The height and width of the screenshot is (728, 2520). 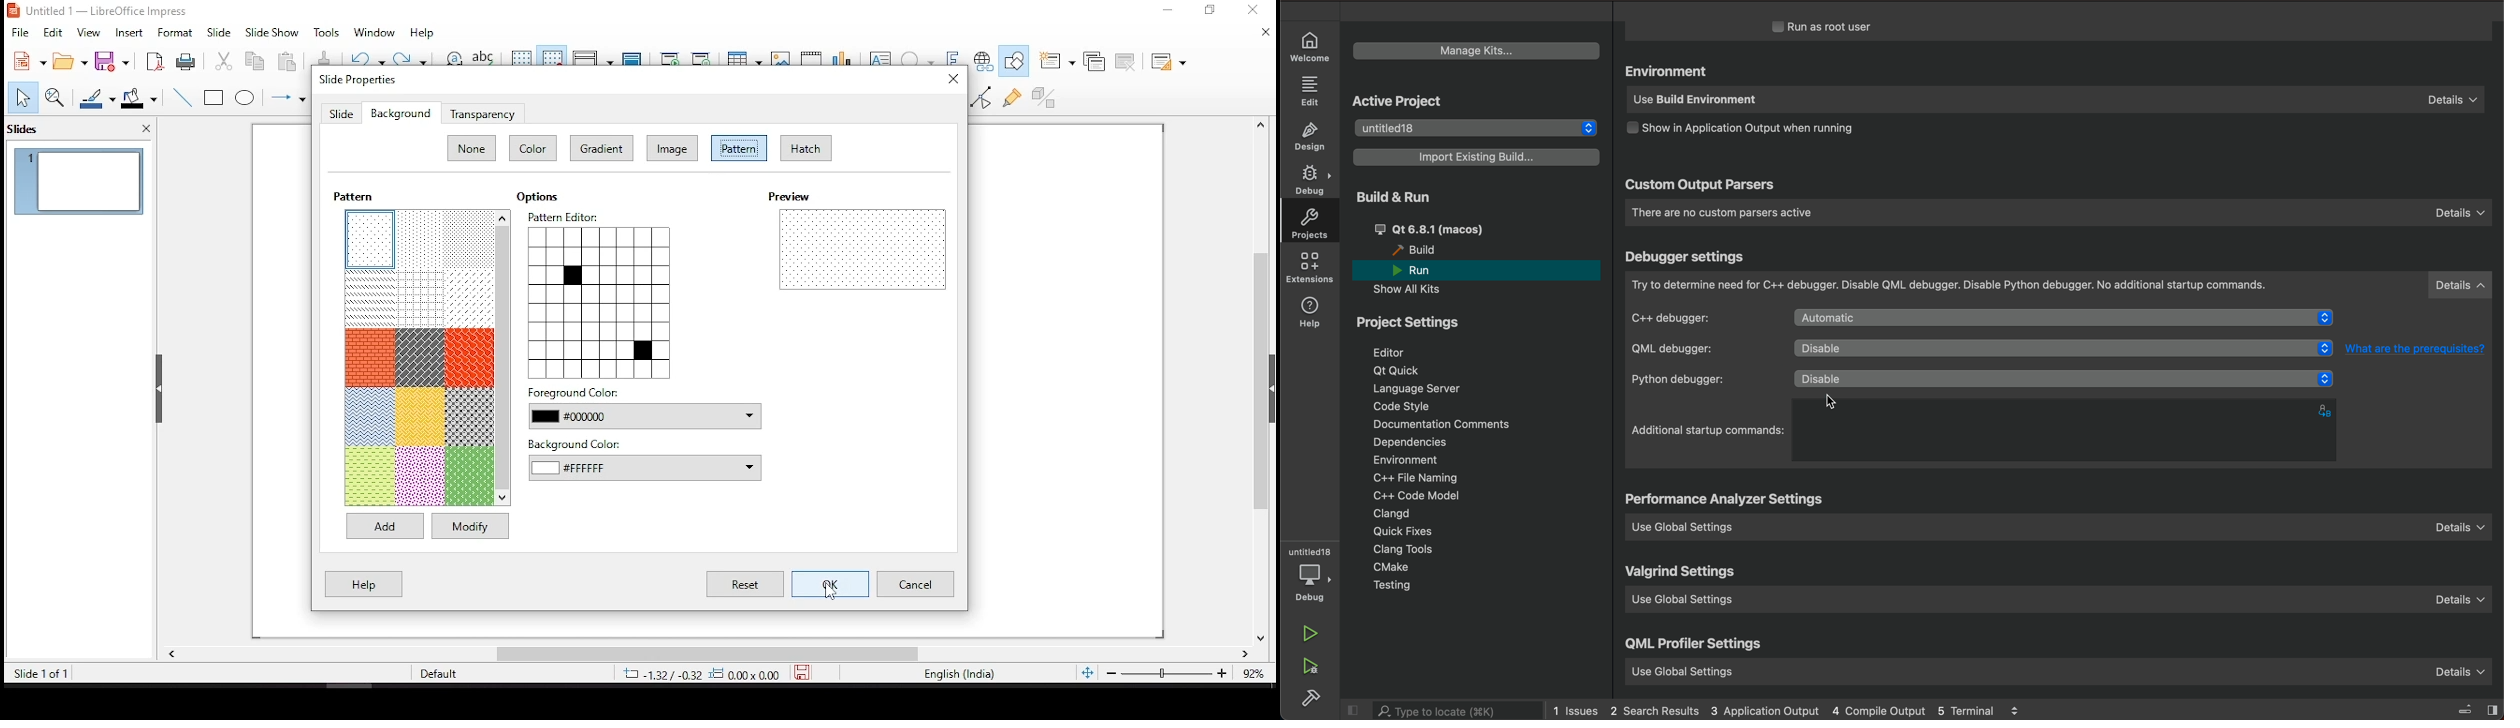 What do you see at coordinates (795, 198) in the screenshot?
I see `Preview` at bounding box center [795, 198].